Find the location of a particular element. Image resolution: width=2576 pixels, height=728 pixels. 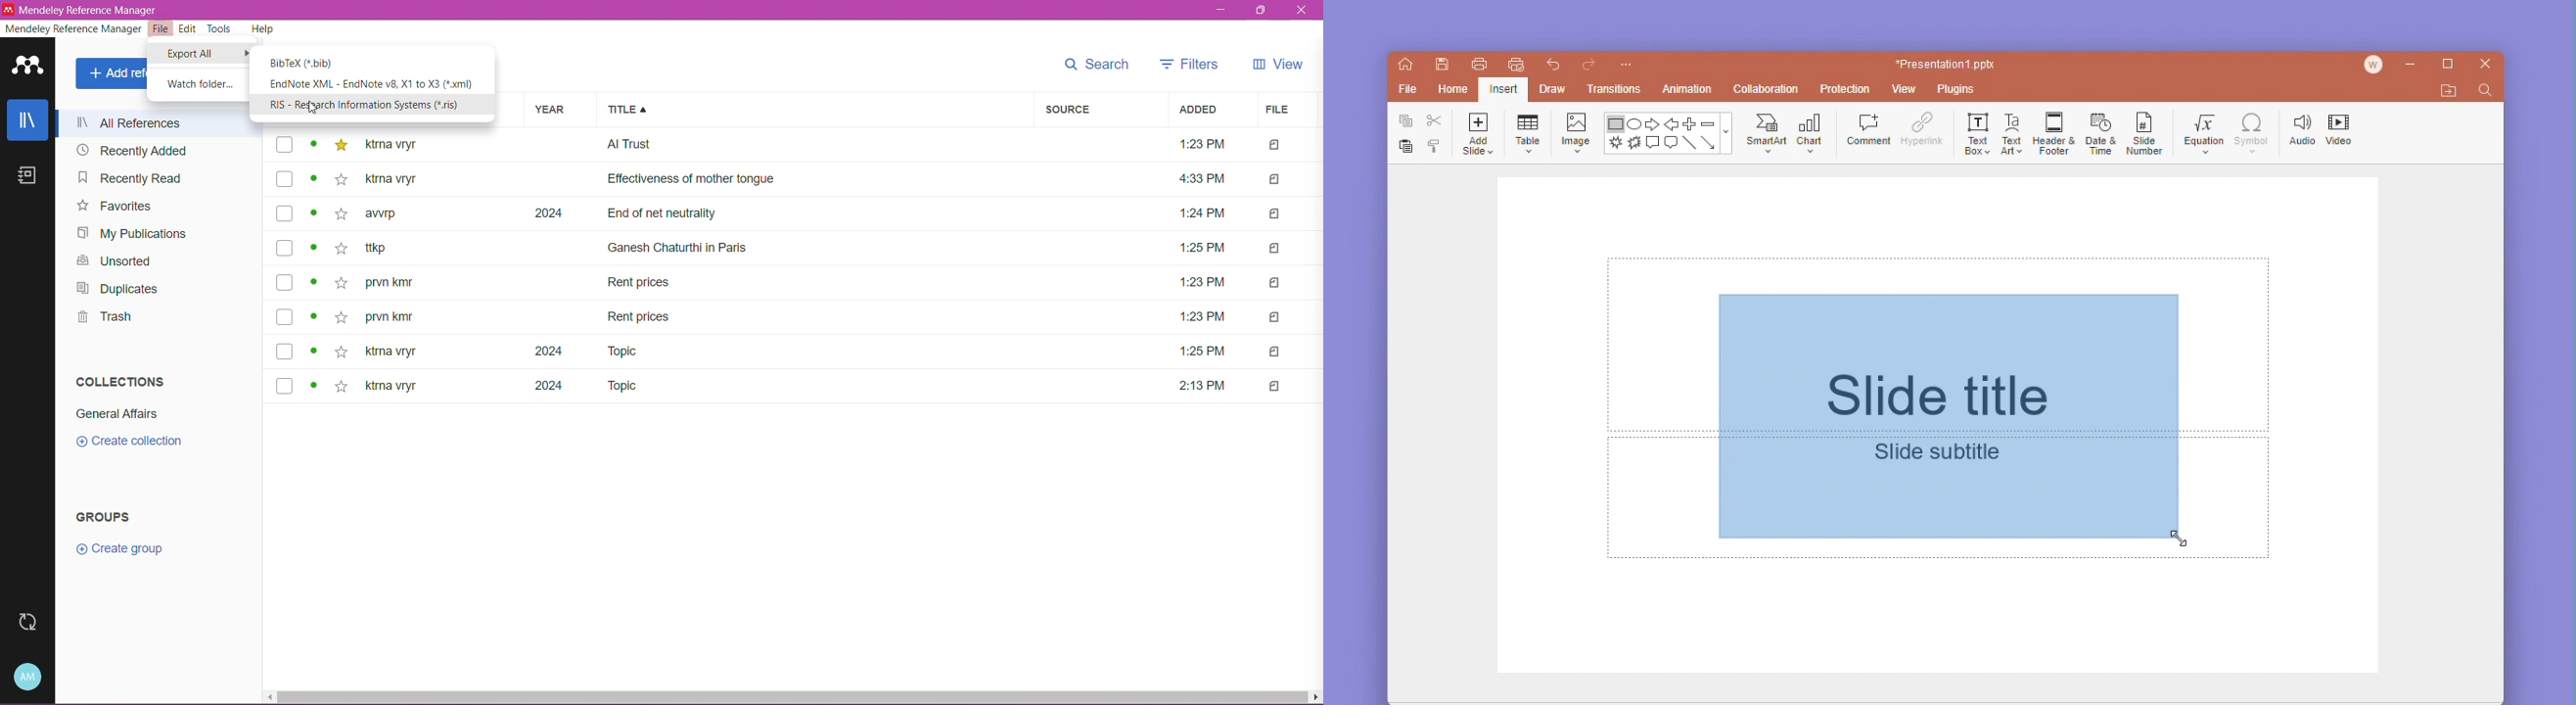

message text box is located at coordinates (1671, 144).